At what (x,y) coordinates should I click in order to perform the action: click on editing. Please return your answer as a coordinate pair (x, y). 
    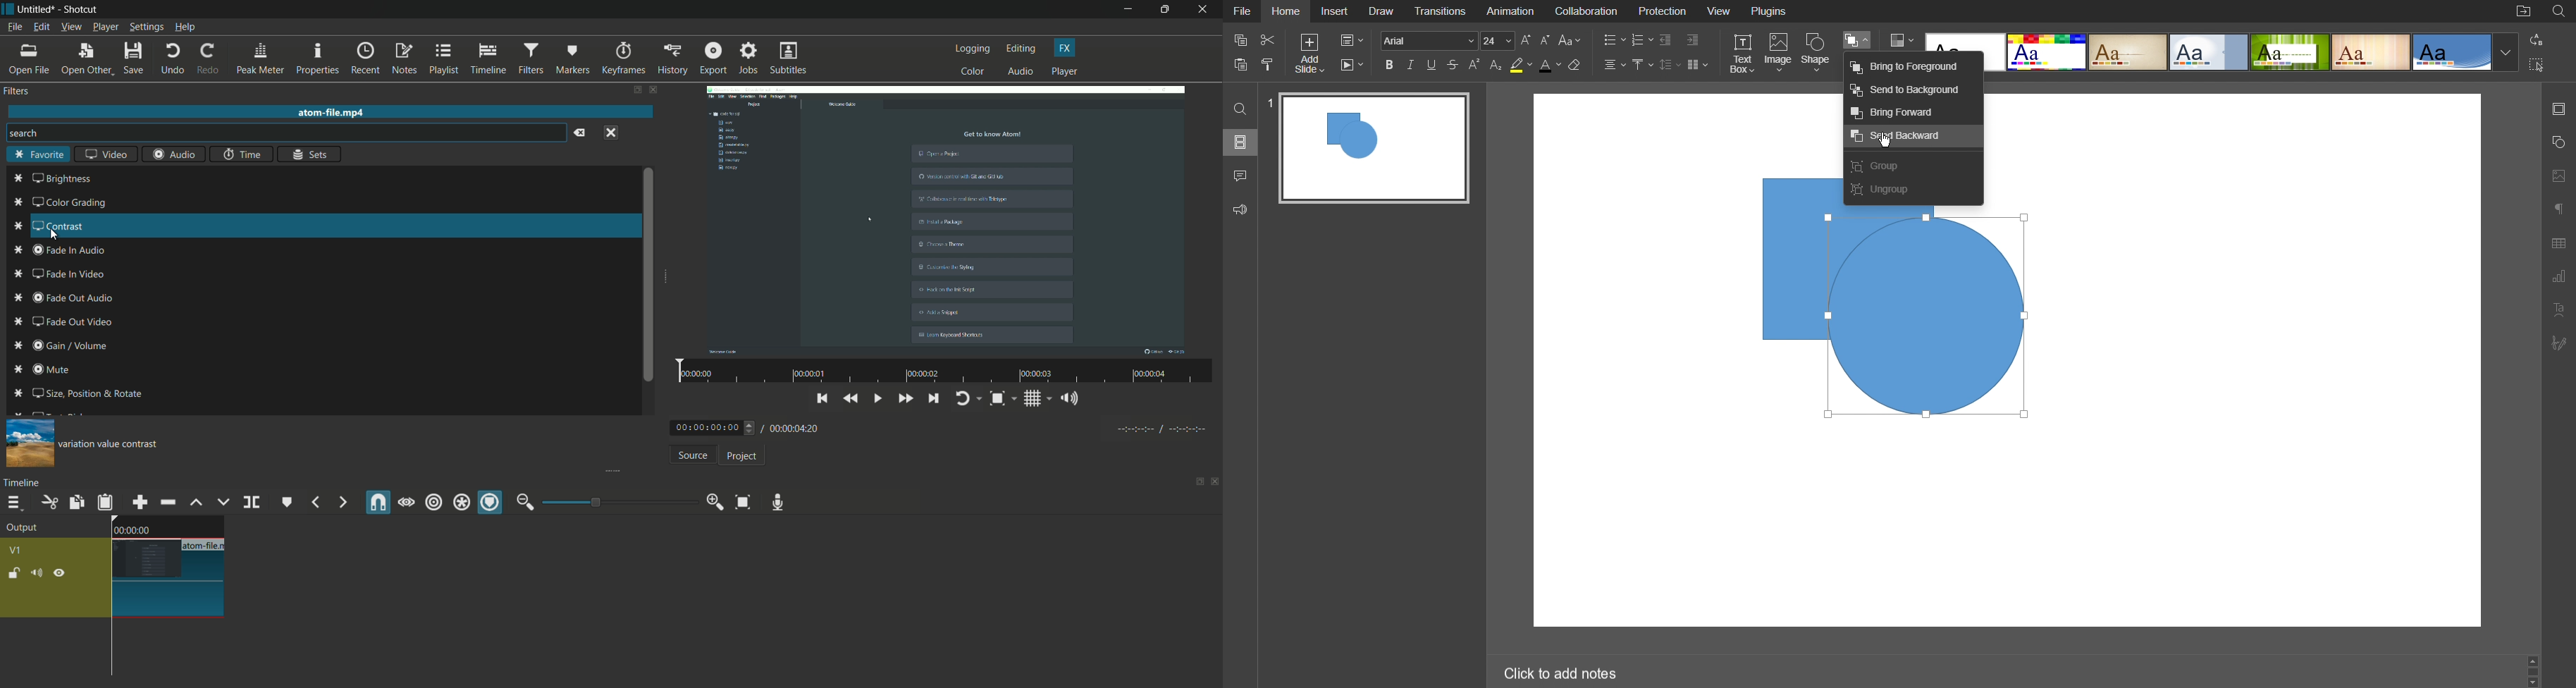
    Looking at the image, I should click on (1022, 48).